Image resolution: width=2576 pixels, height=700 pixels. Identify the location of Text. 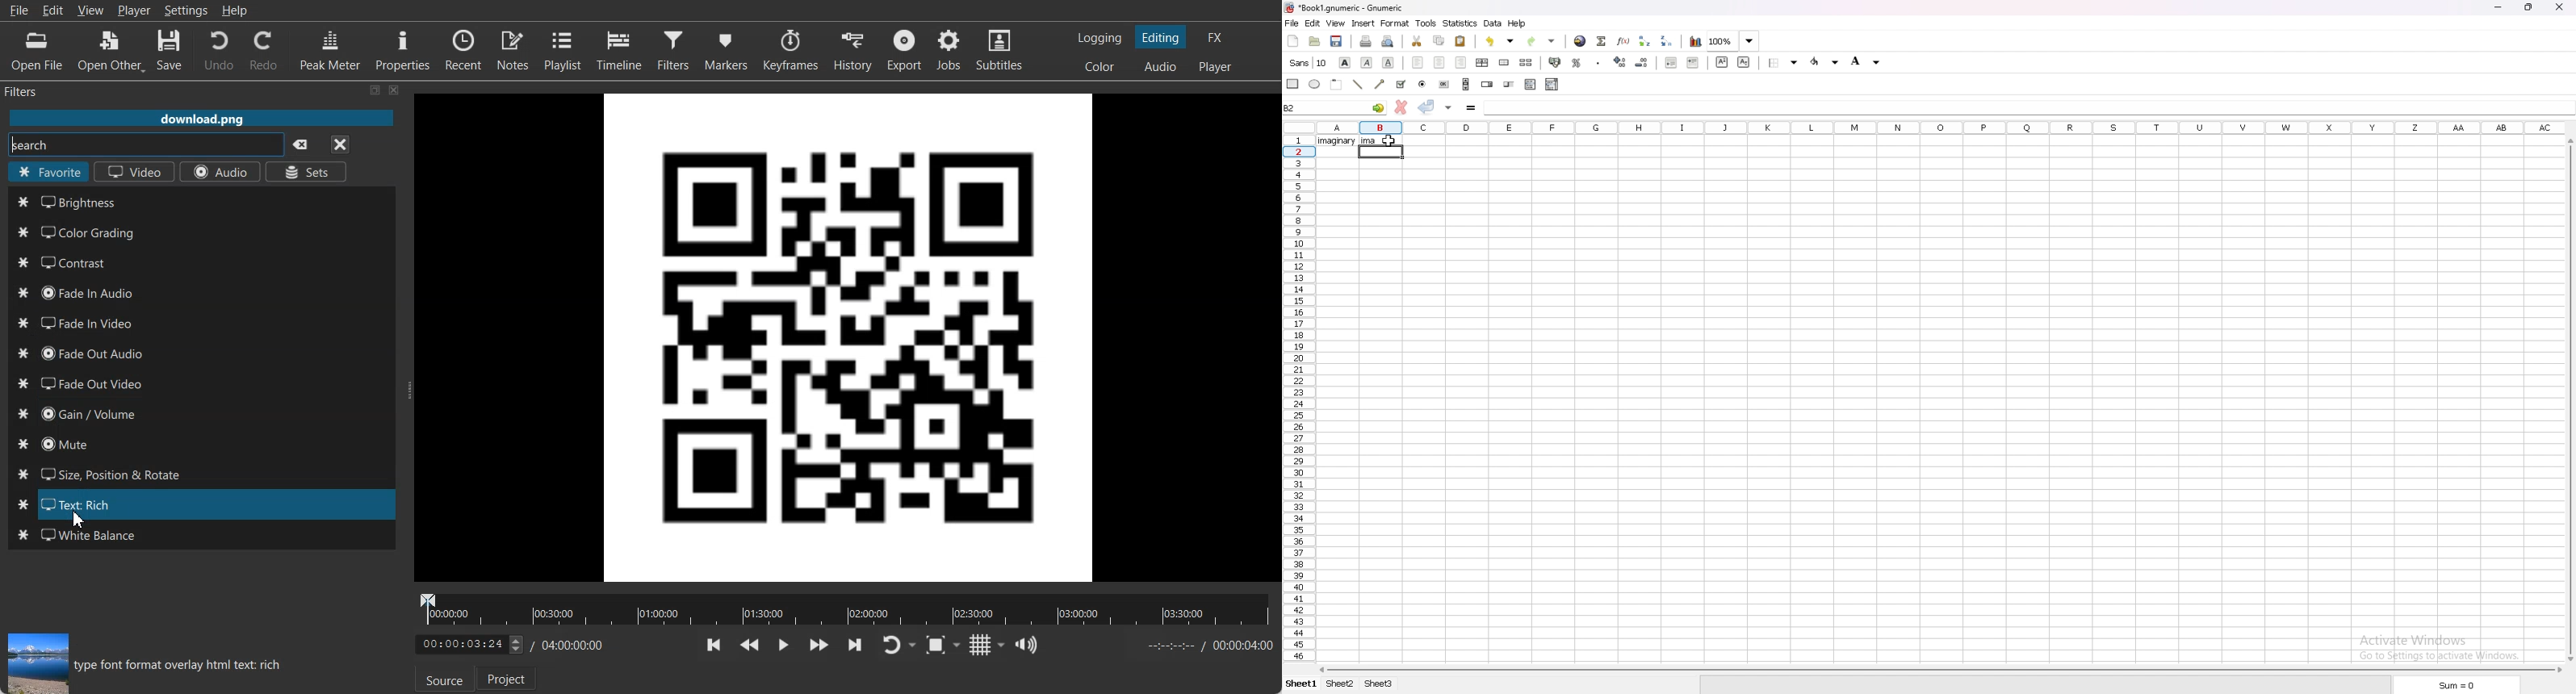
(181, 667).